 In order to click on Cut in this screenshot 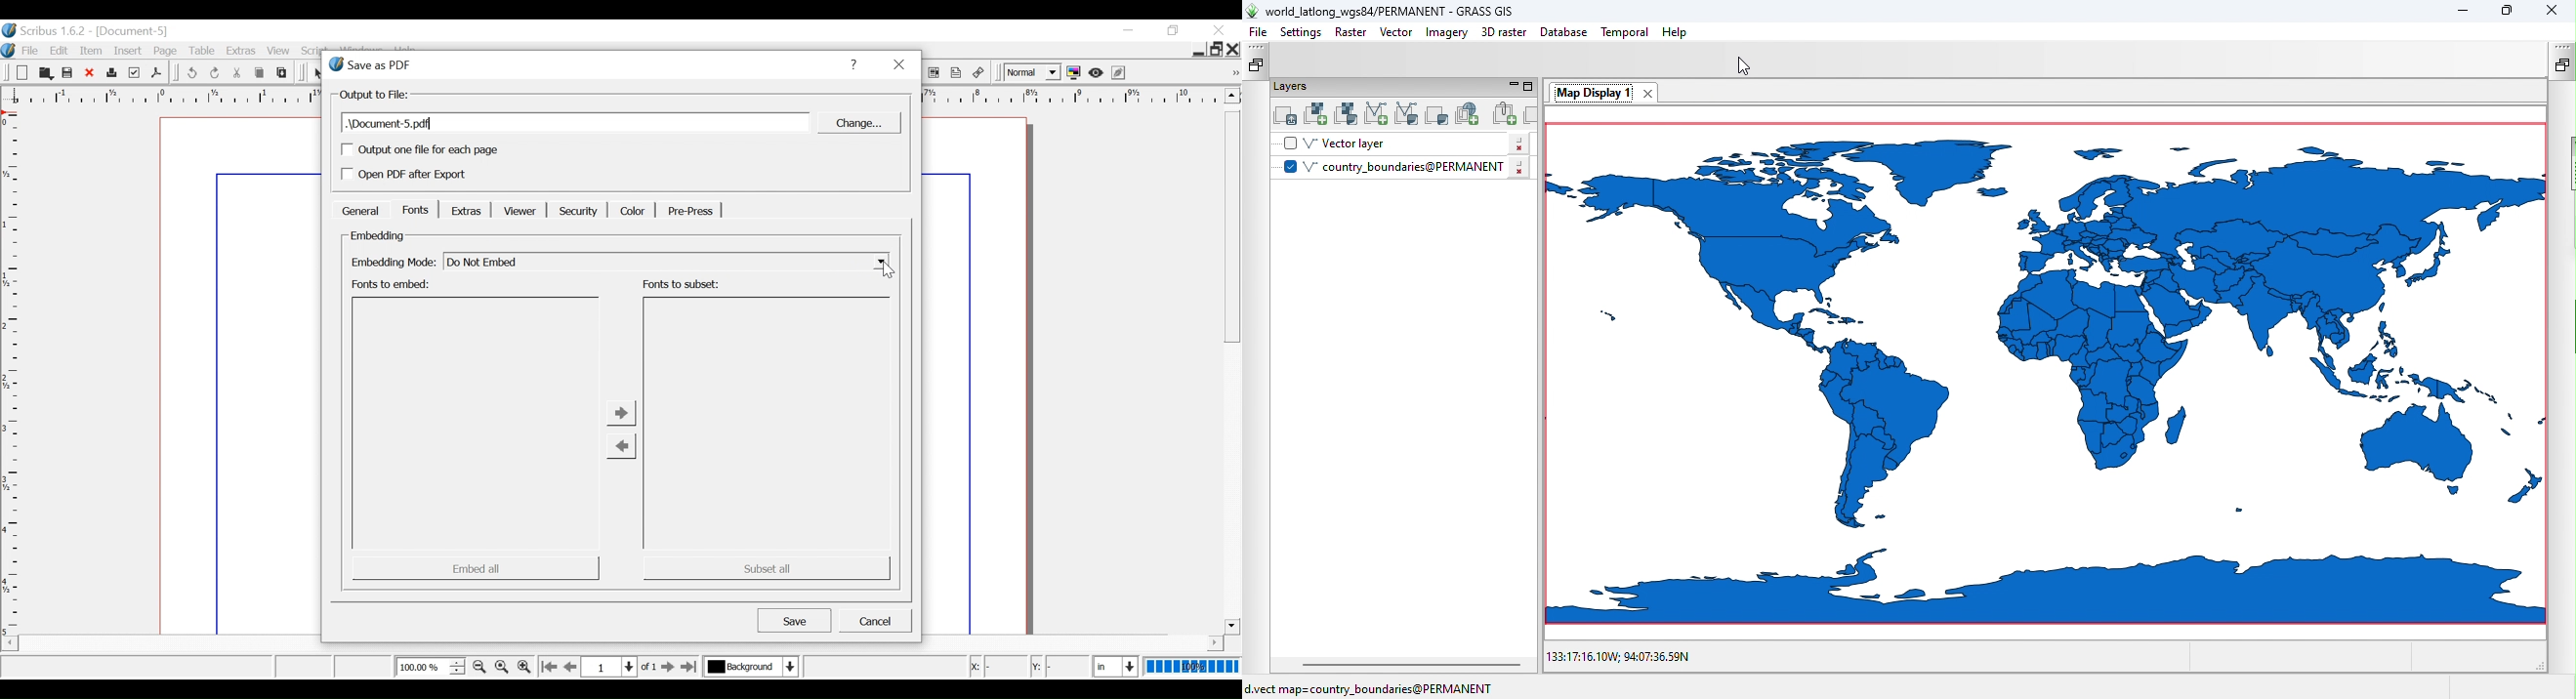, I will do `click(238, 73)`.